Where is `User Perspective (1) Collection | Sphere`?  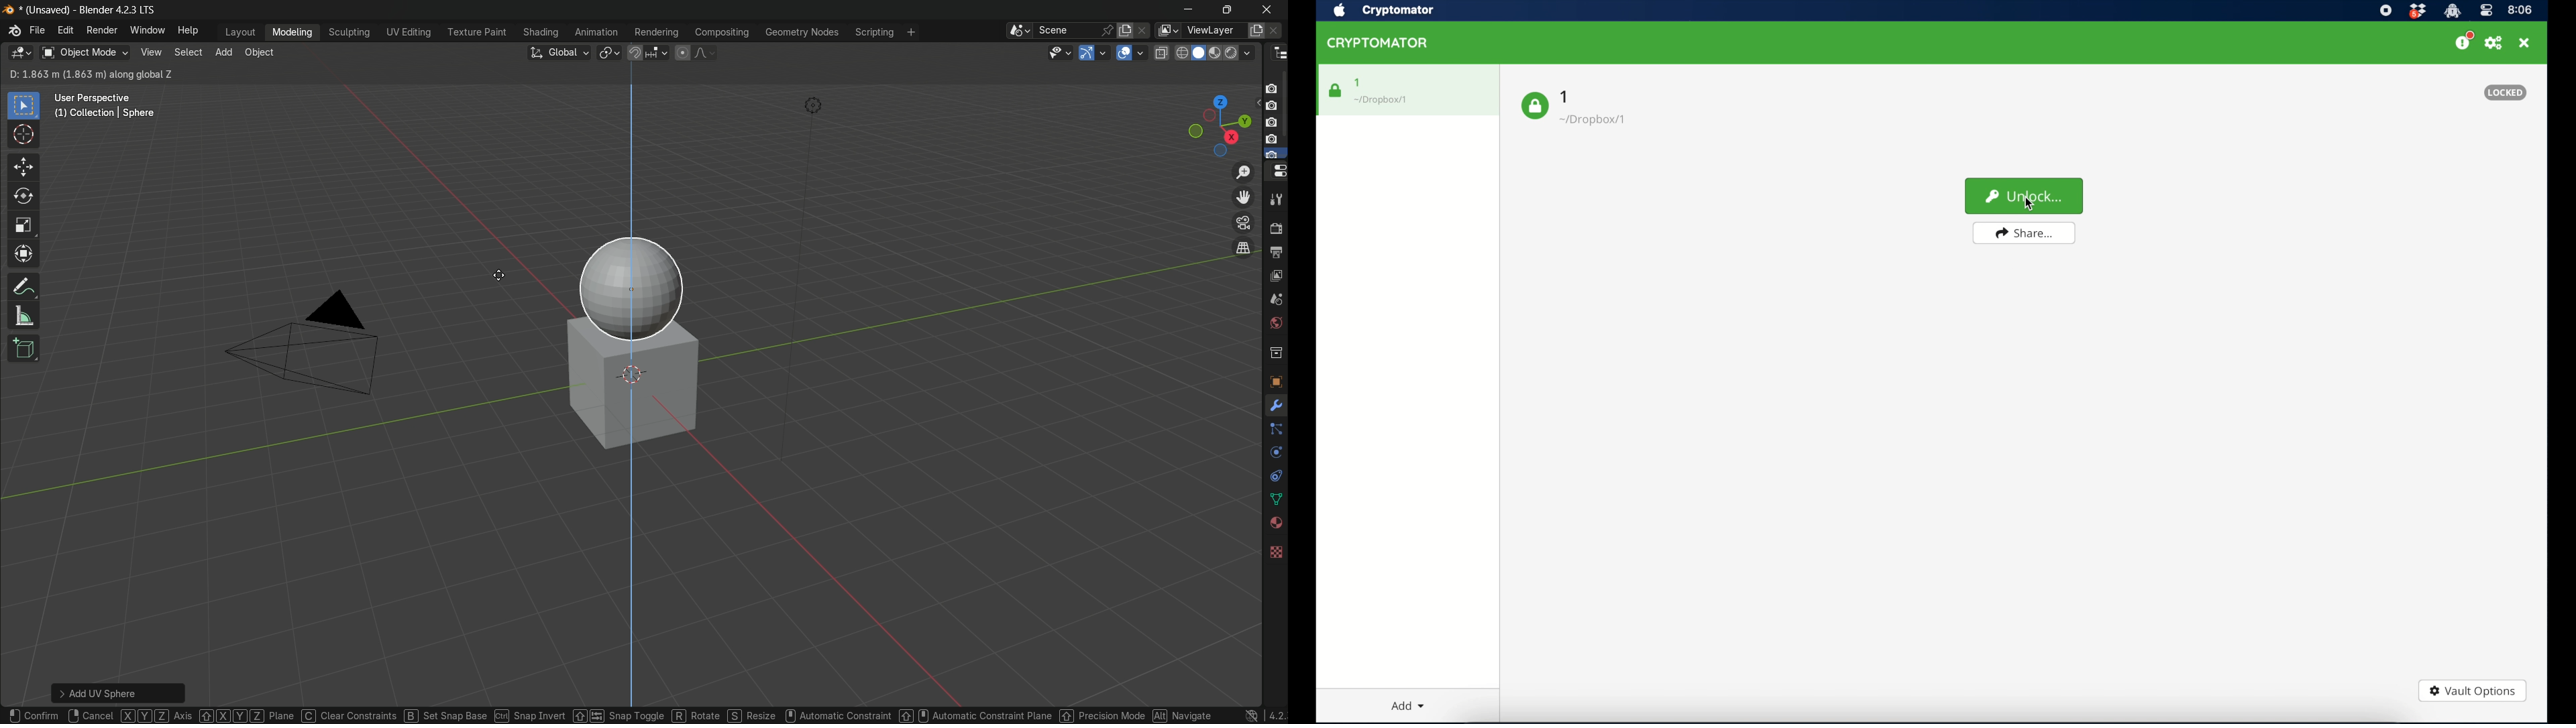
User Perspective (1) Collection | Sphere is located at coordinates (105, 105).